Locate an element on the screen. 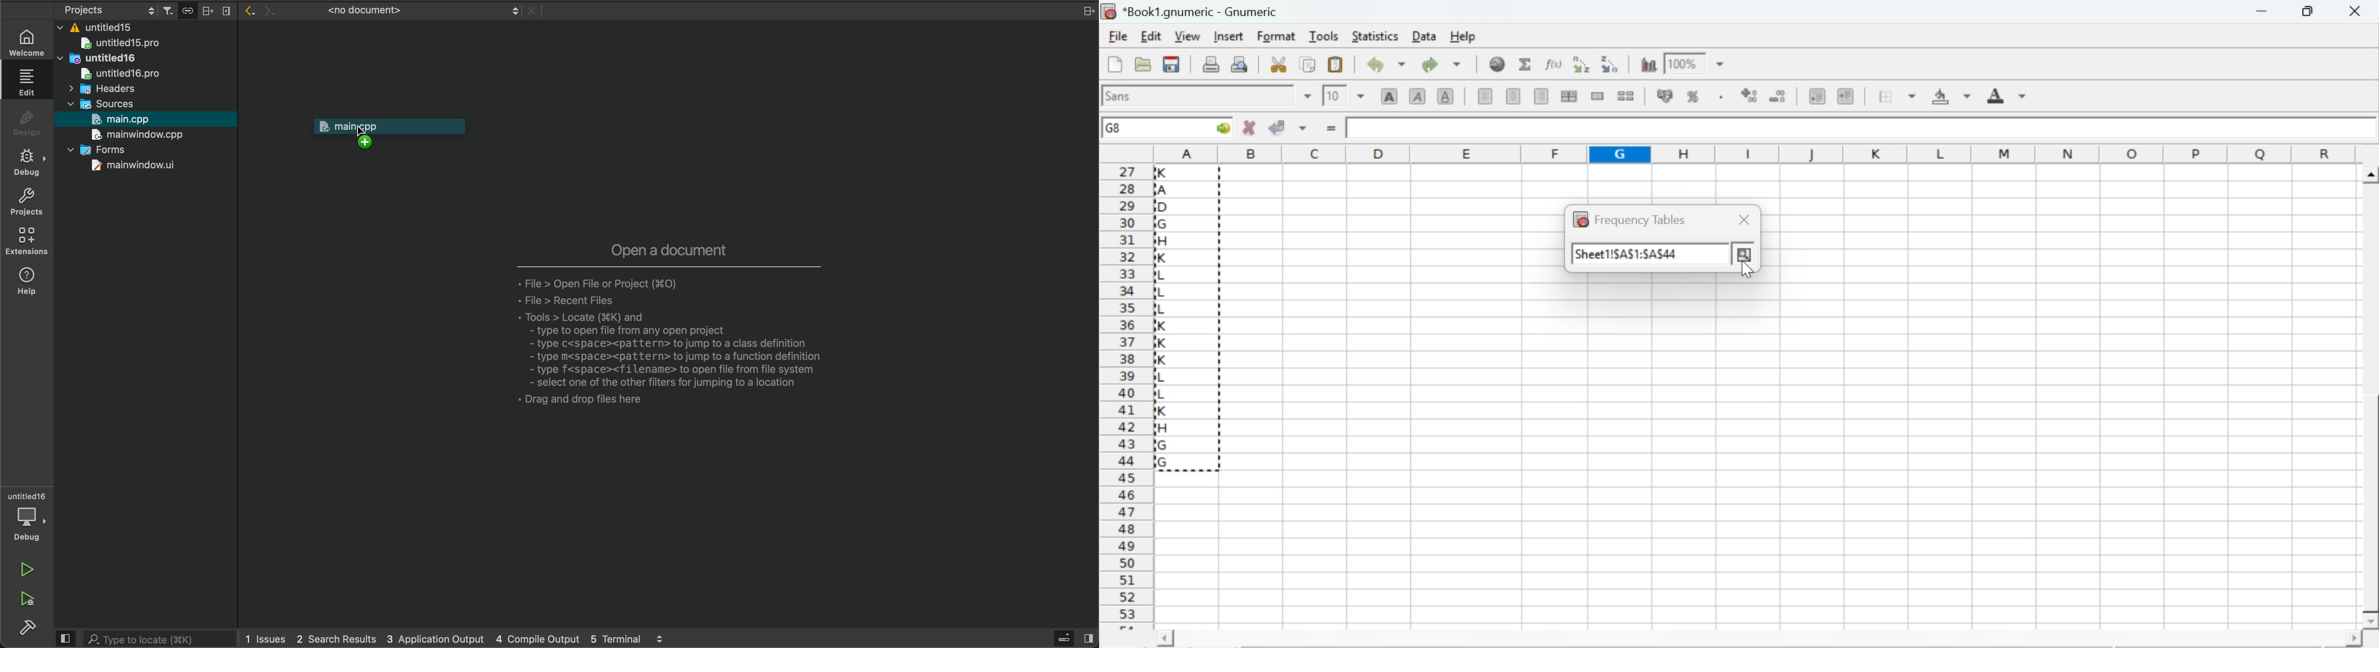 Image resolution: width=2380 pixels, height=672 pixels. minimize is located at coordinates (2263, 11).